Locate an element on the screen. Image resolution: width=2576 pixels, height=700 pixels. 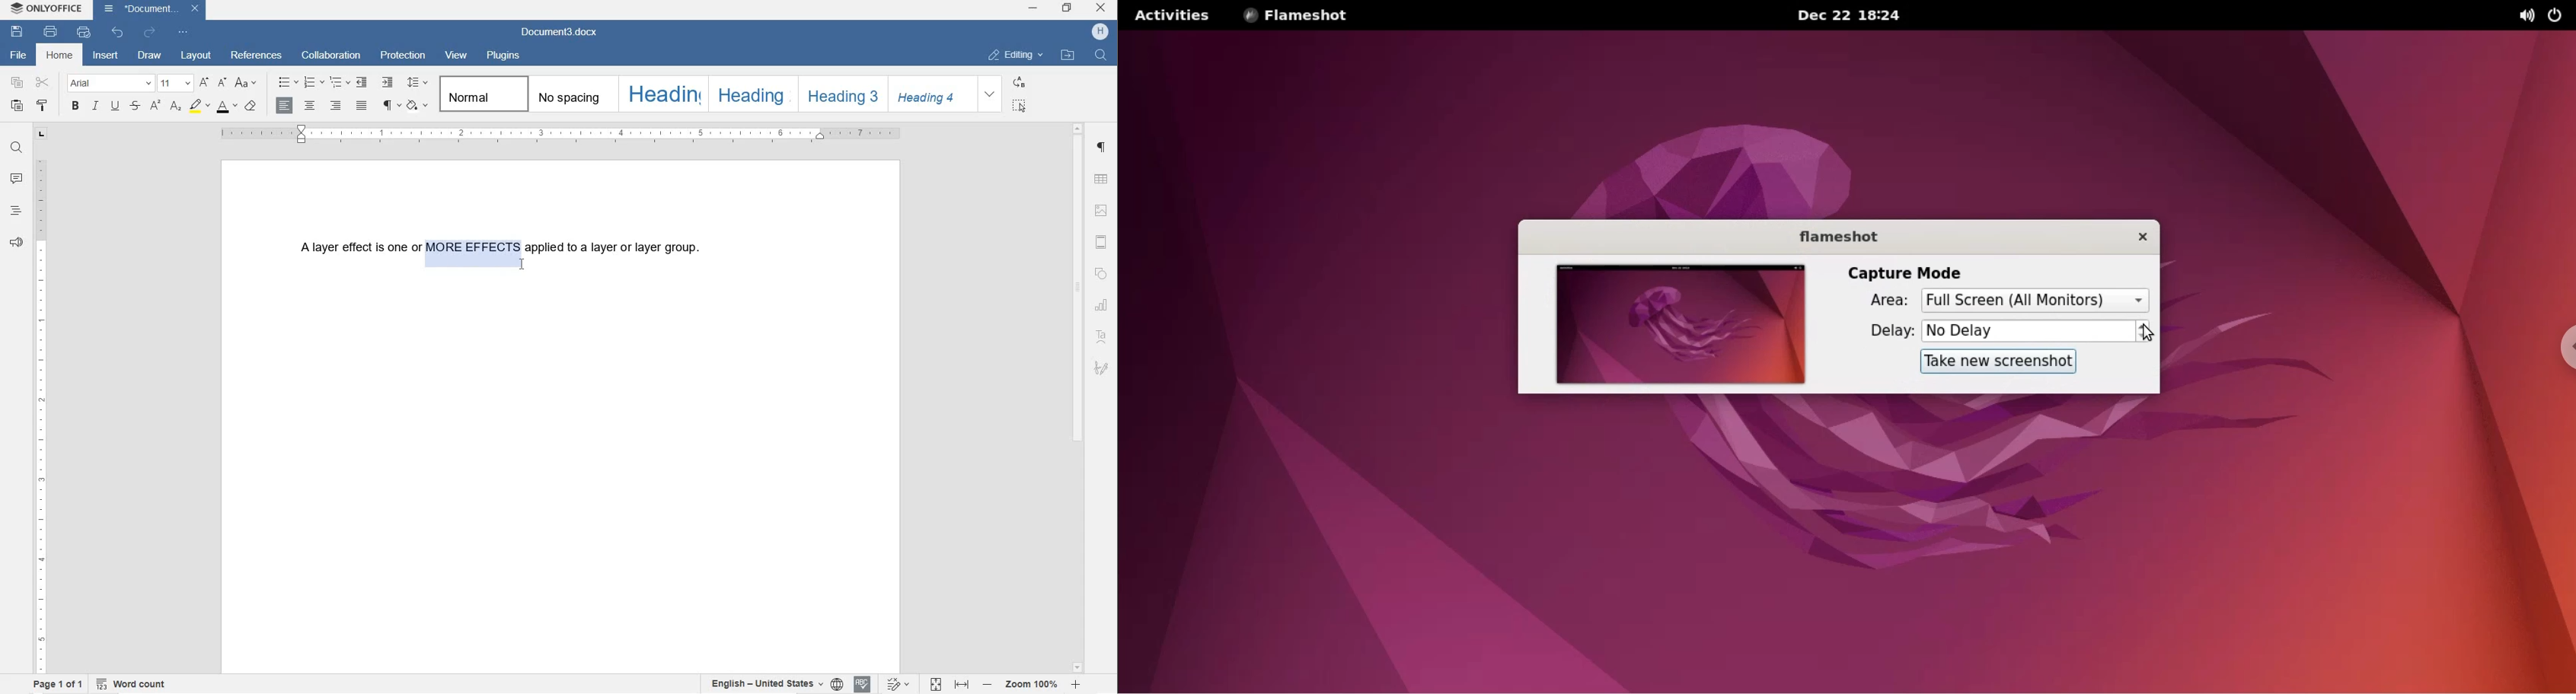
COMMENT is located at coordinates (17, 180).